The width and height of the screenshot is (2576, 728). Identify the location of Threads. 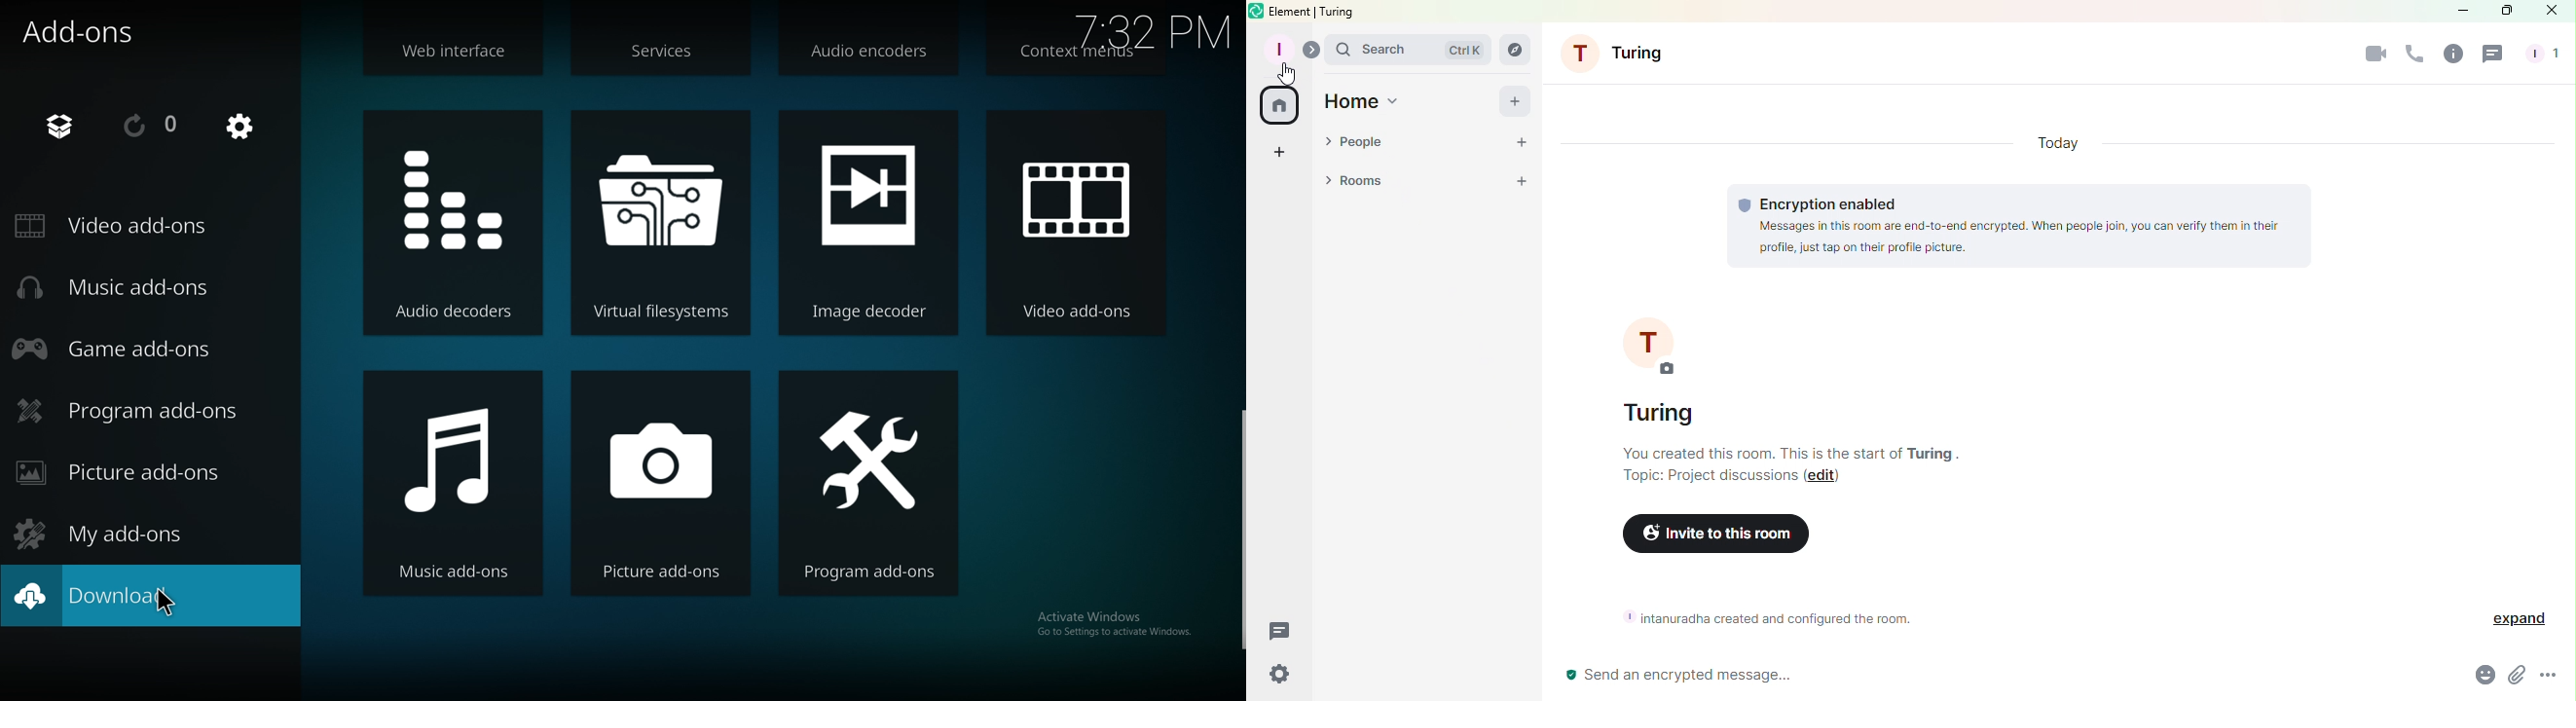
(2495, 55).